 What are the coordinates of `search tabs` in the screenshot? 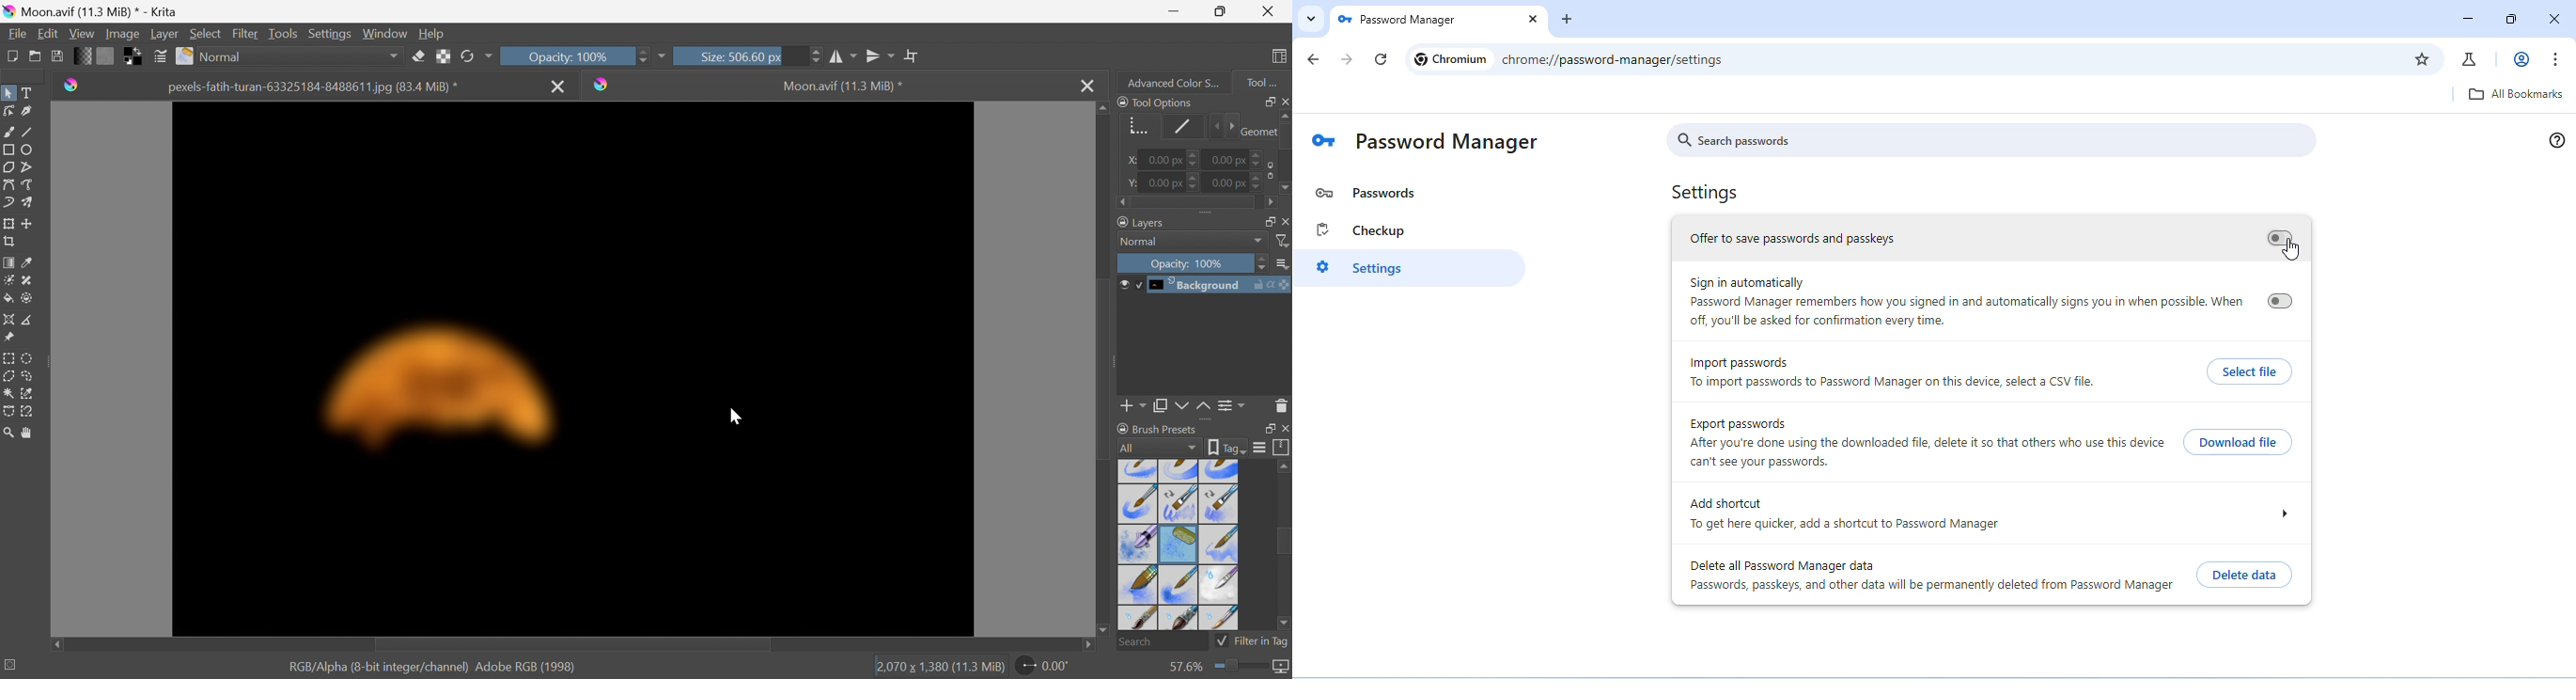 It's located at (1311, 20).